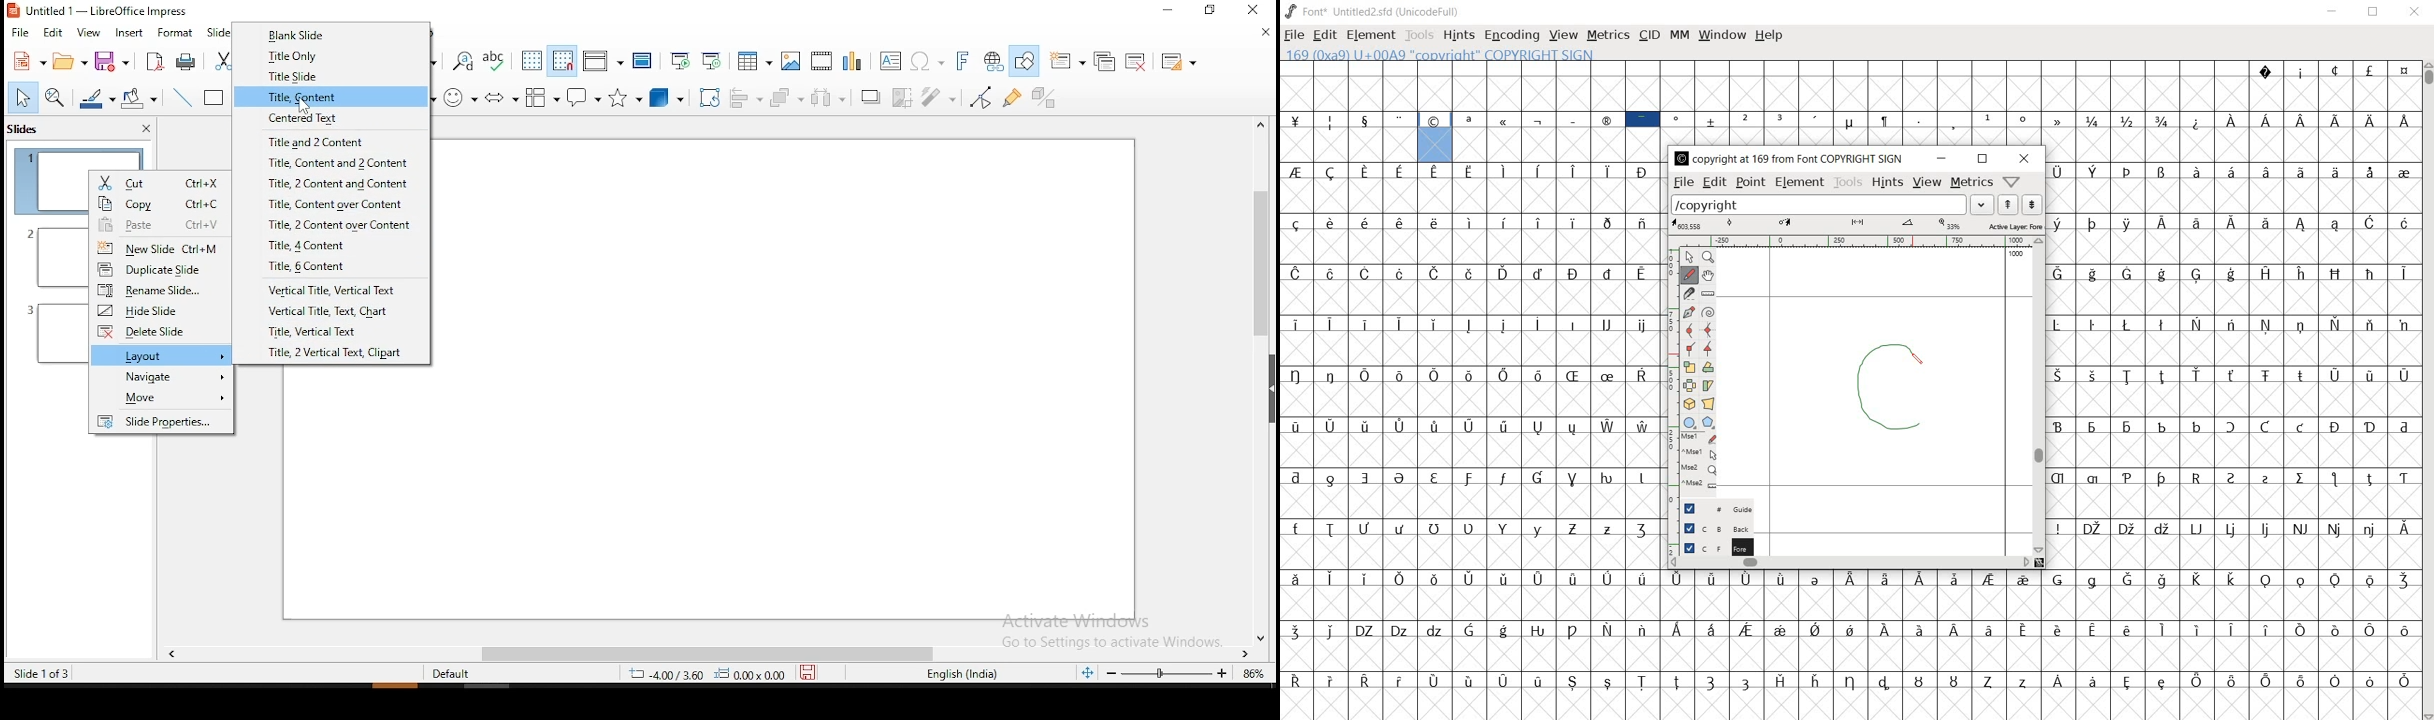 The image size is (2436, 728). Describe the element at coordinates (1690, 367) in the screenshot. I see `scale the selection` at that location.